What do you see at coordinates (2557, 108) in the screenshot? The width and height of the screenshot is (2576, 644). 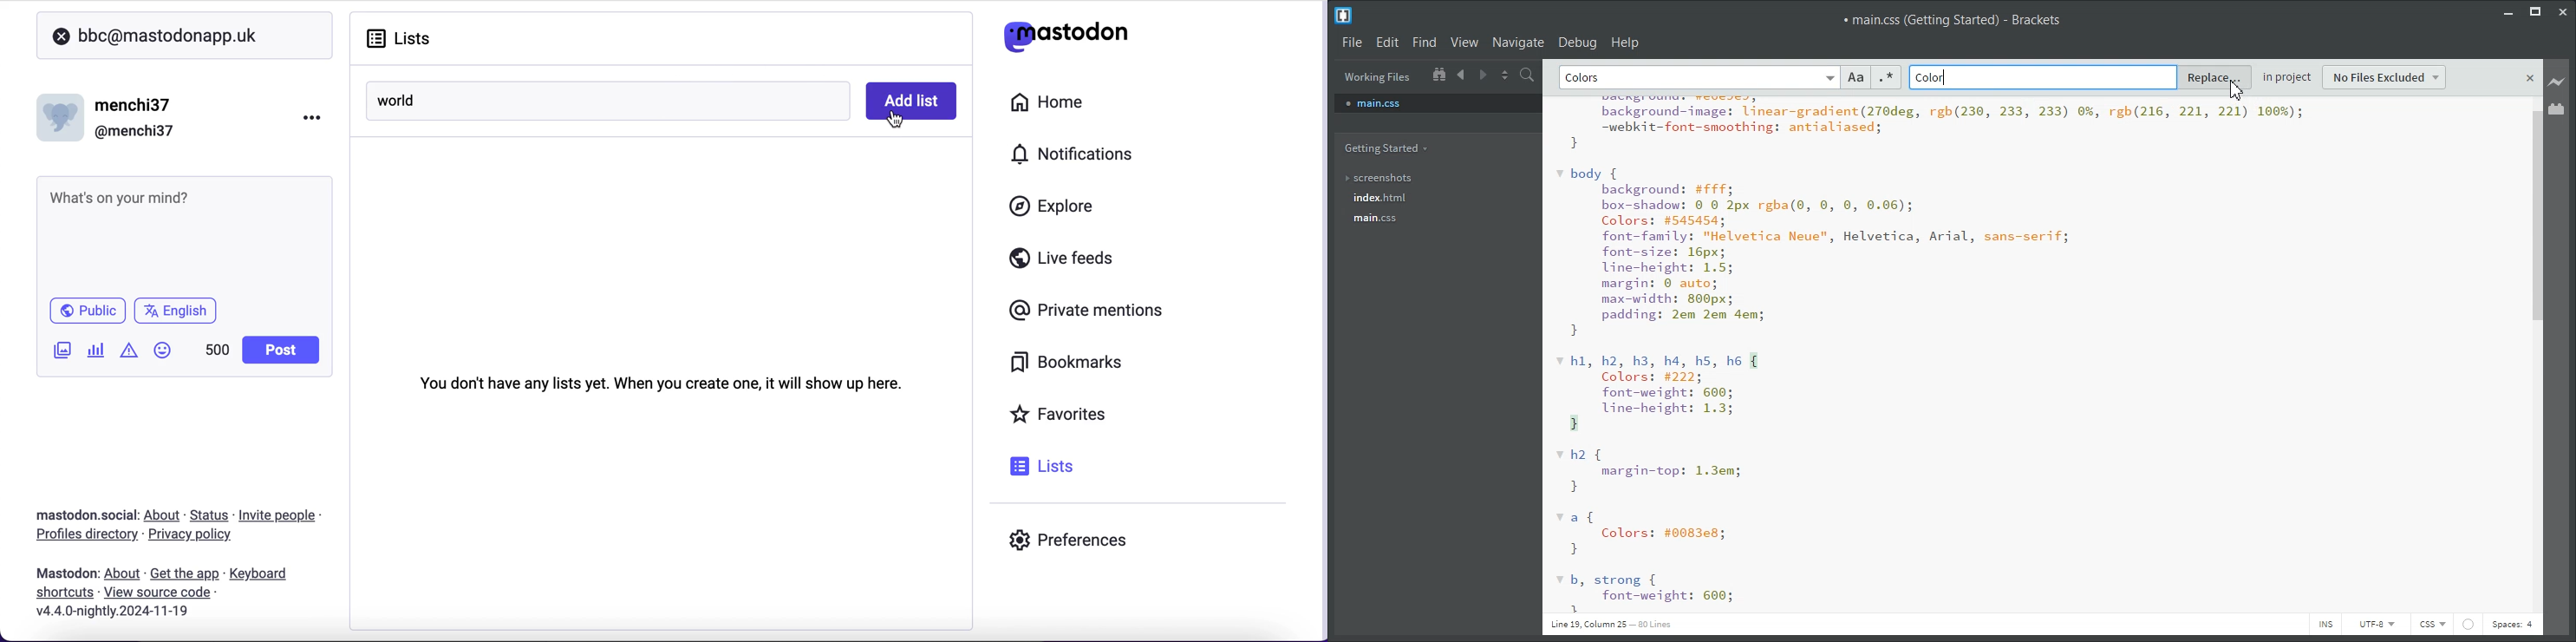 I see `Extension Manager` at bounding box center [2557, 108].